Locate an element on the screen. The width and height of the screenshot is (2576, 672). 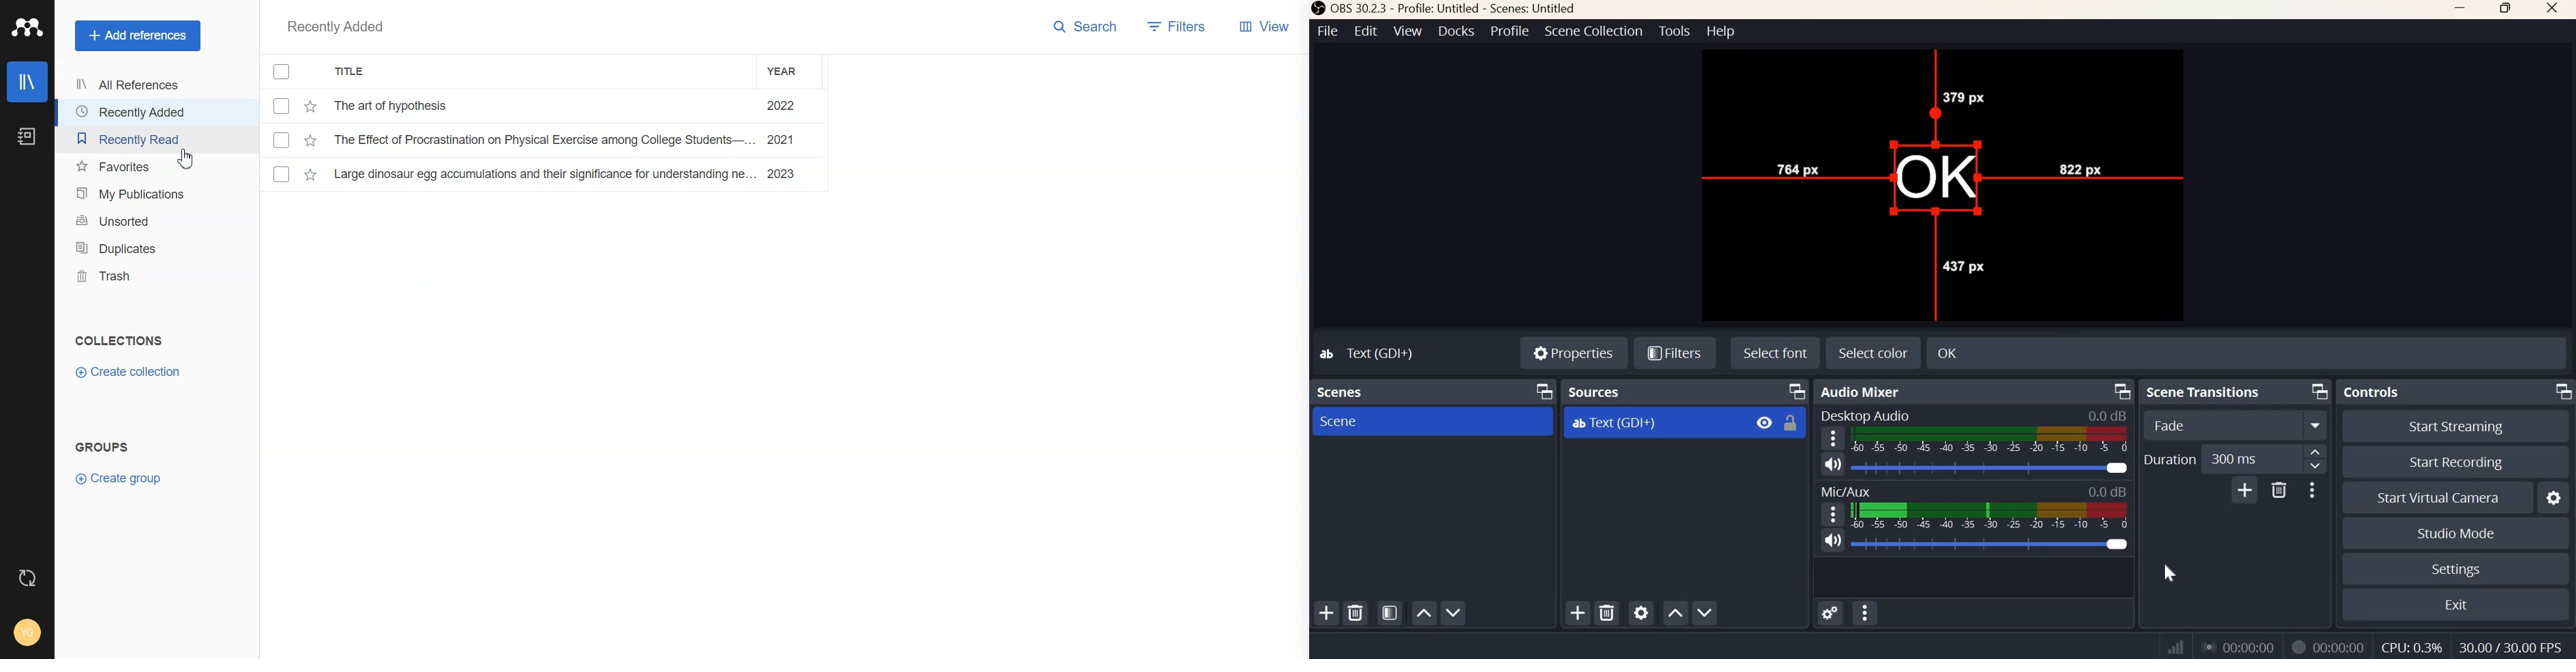
Start recording is located at coordinates (2457, 462).